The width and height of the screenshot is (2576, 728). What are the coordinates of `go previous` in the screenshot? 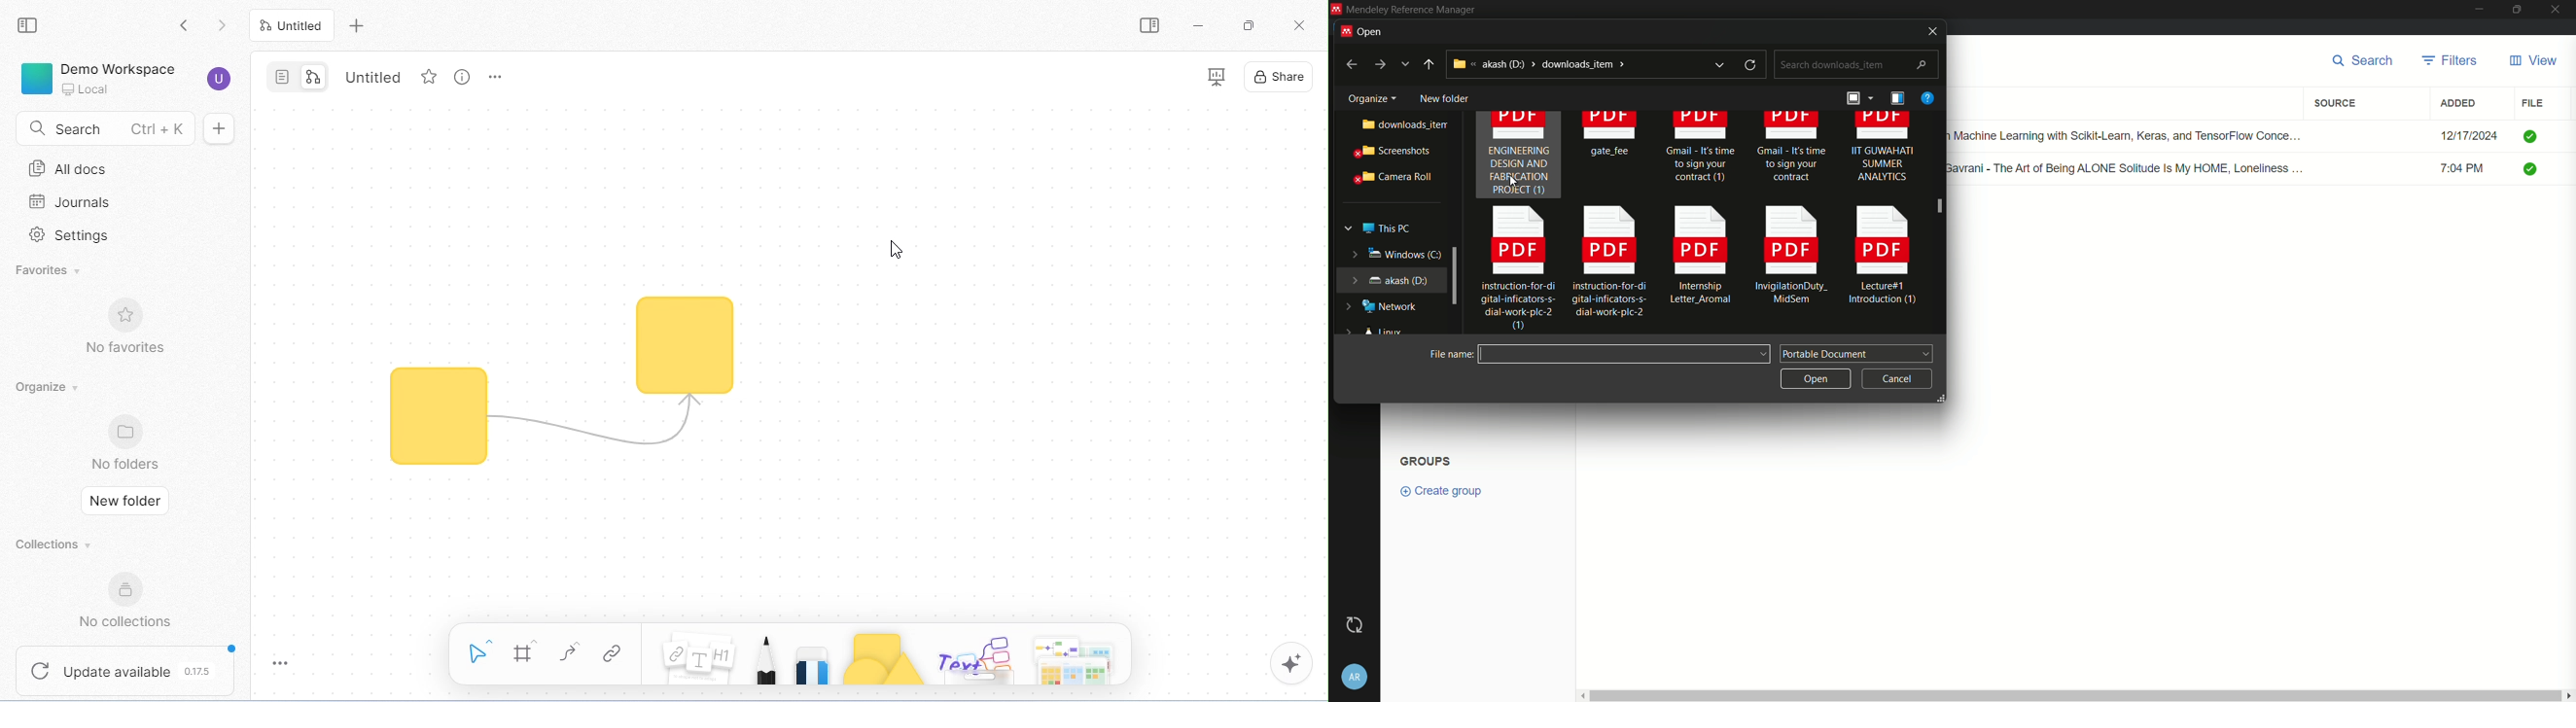 It's located at (226, 27).